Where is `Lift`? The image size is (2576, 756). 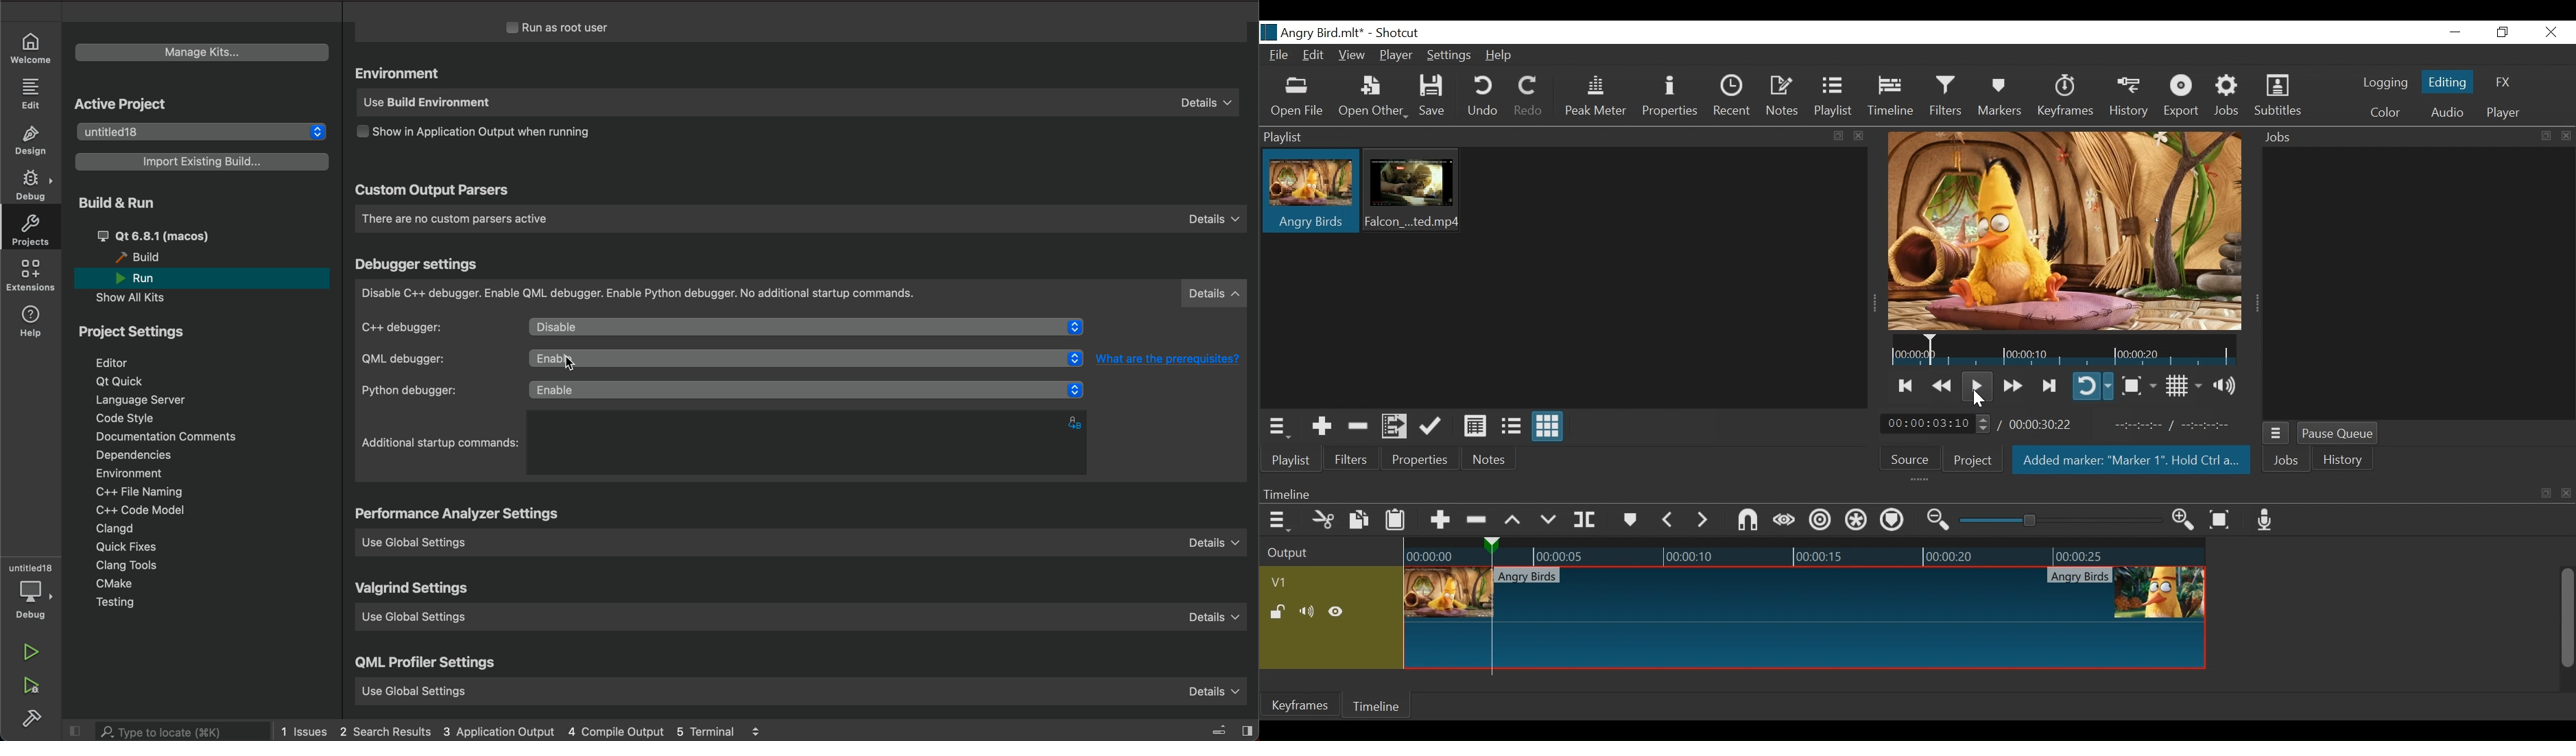
Lift is located at coordinates (1513, 518).